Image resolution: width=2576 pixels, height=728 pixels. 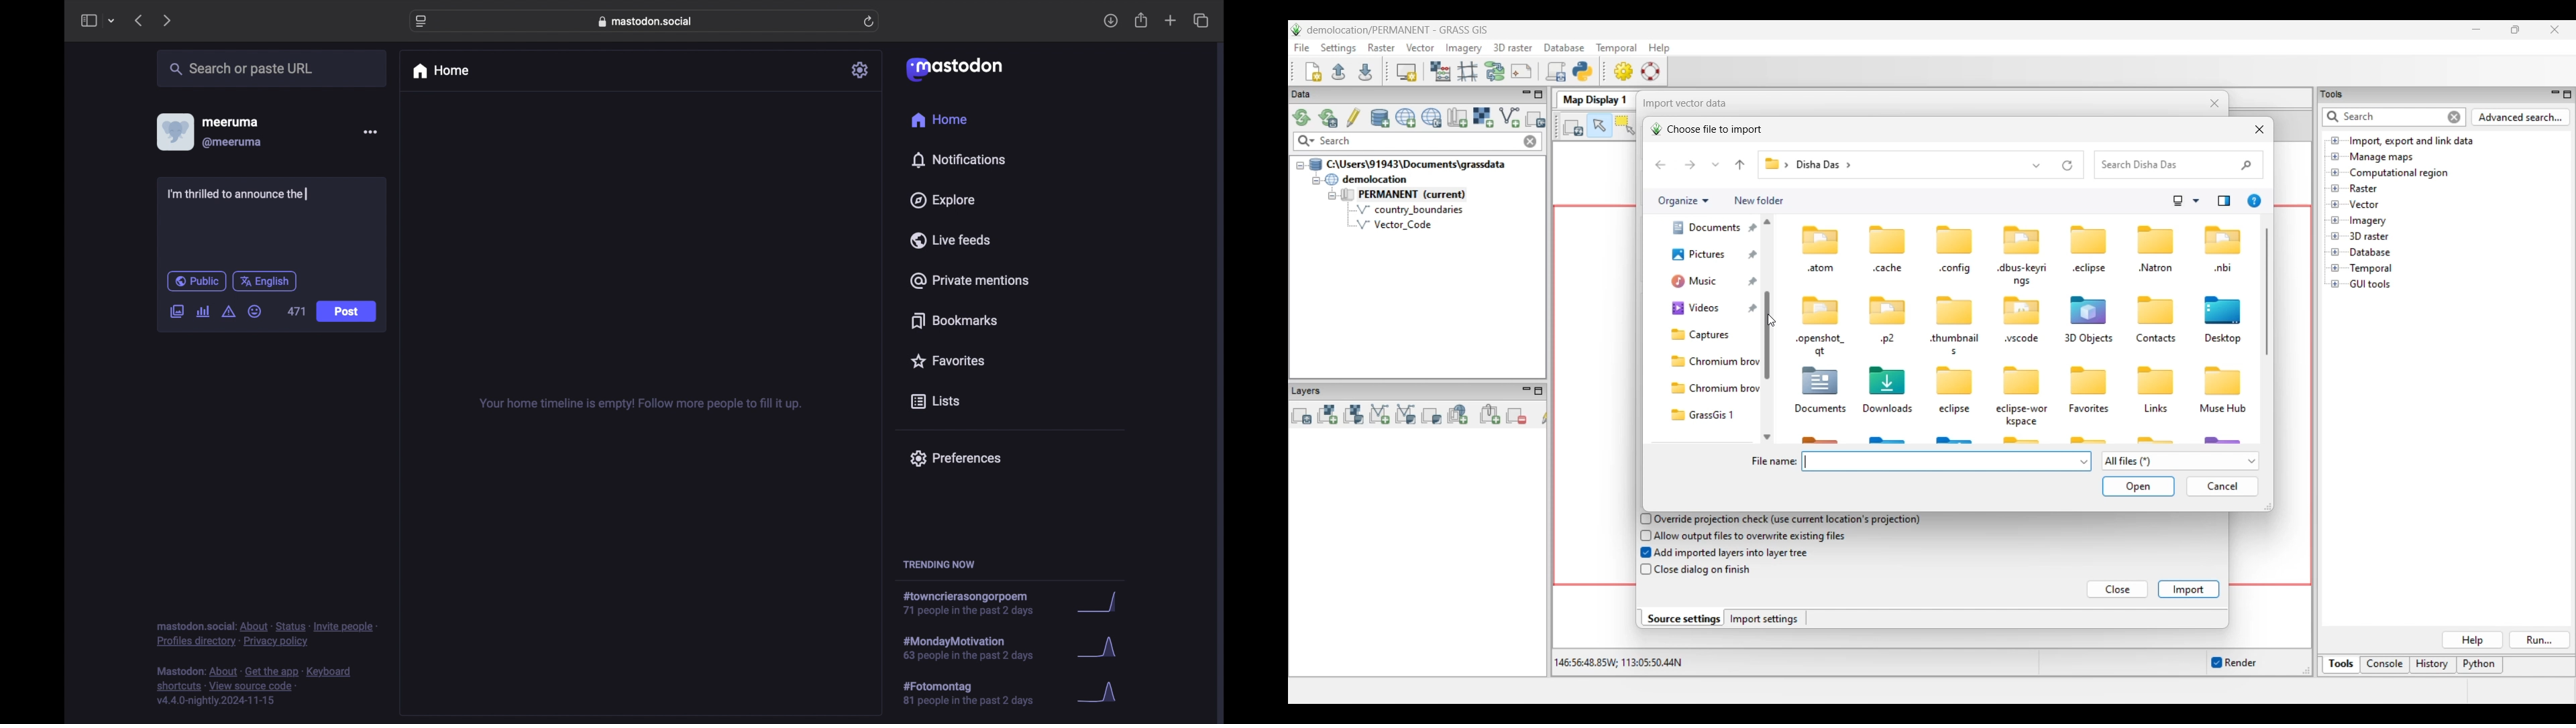 What do you see at coordinates (1171, 20) in the screenshot?
I see `new tab overview` at bounding box center [1171, 20].